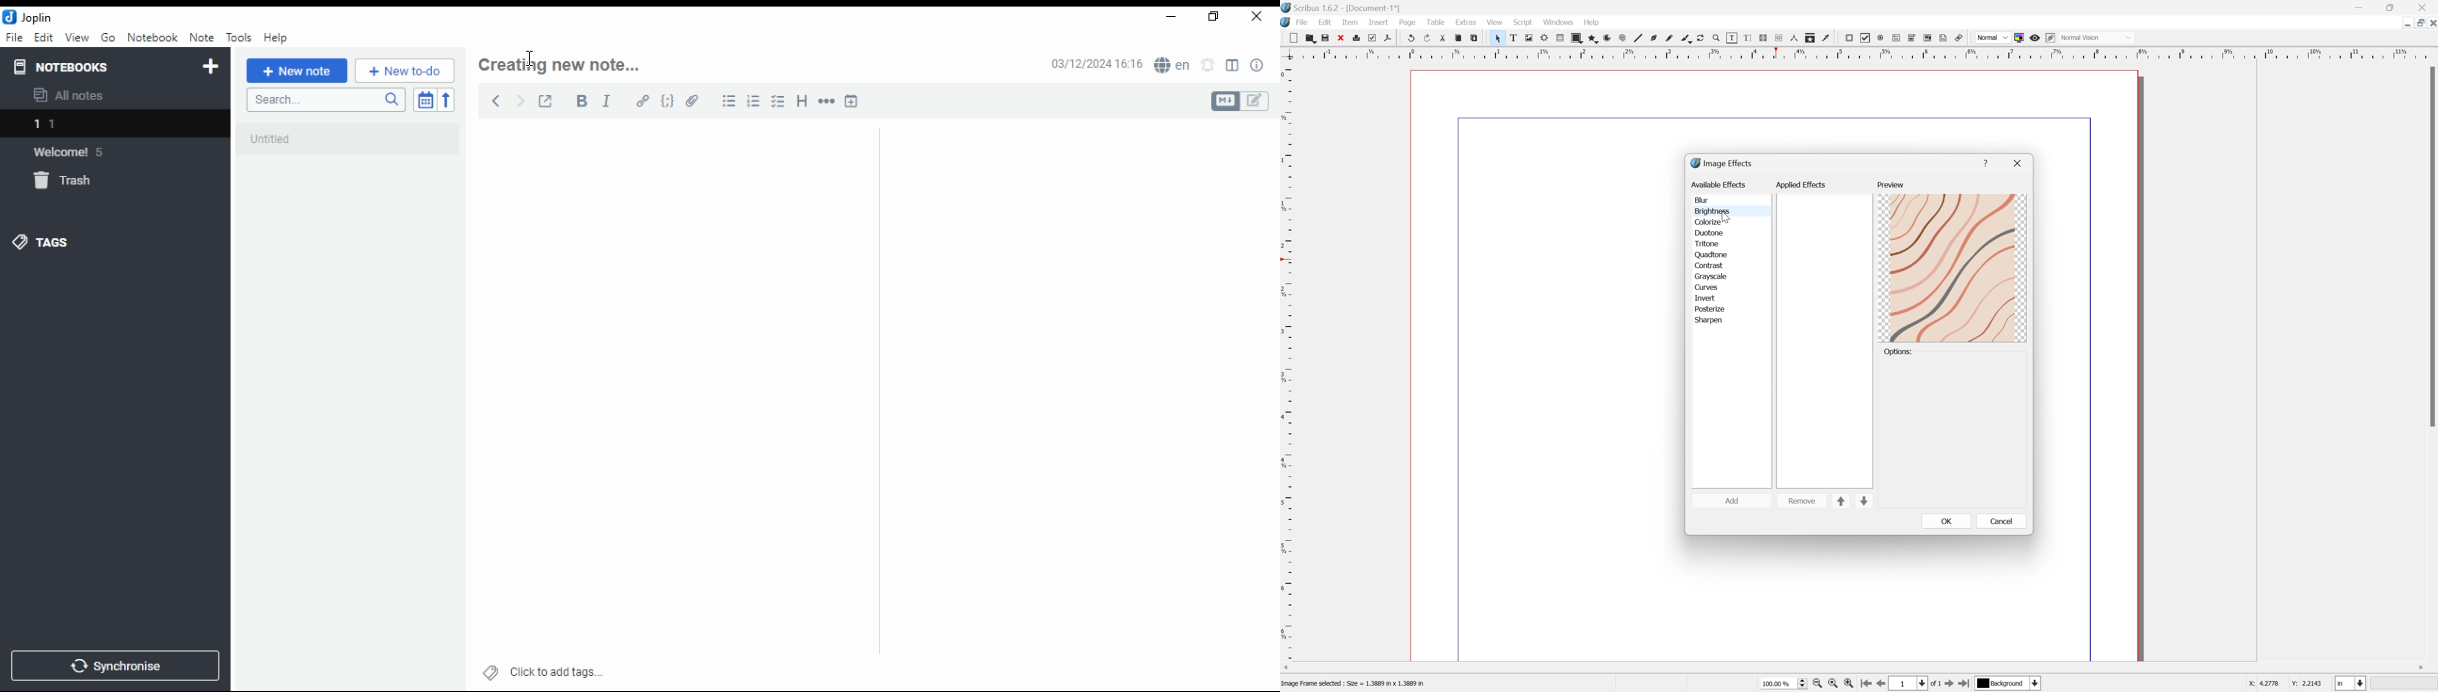 The image size is (2464, 700). I want to click on toggle layout, so click(1233, 66).